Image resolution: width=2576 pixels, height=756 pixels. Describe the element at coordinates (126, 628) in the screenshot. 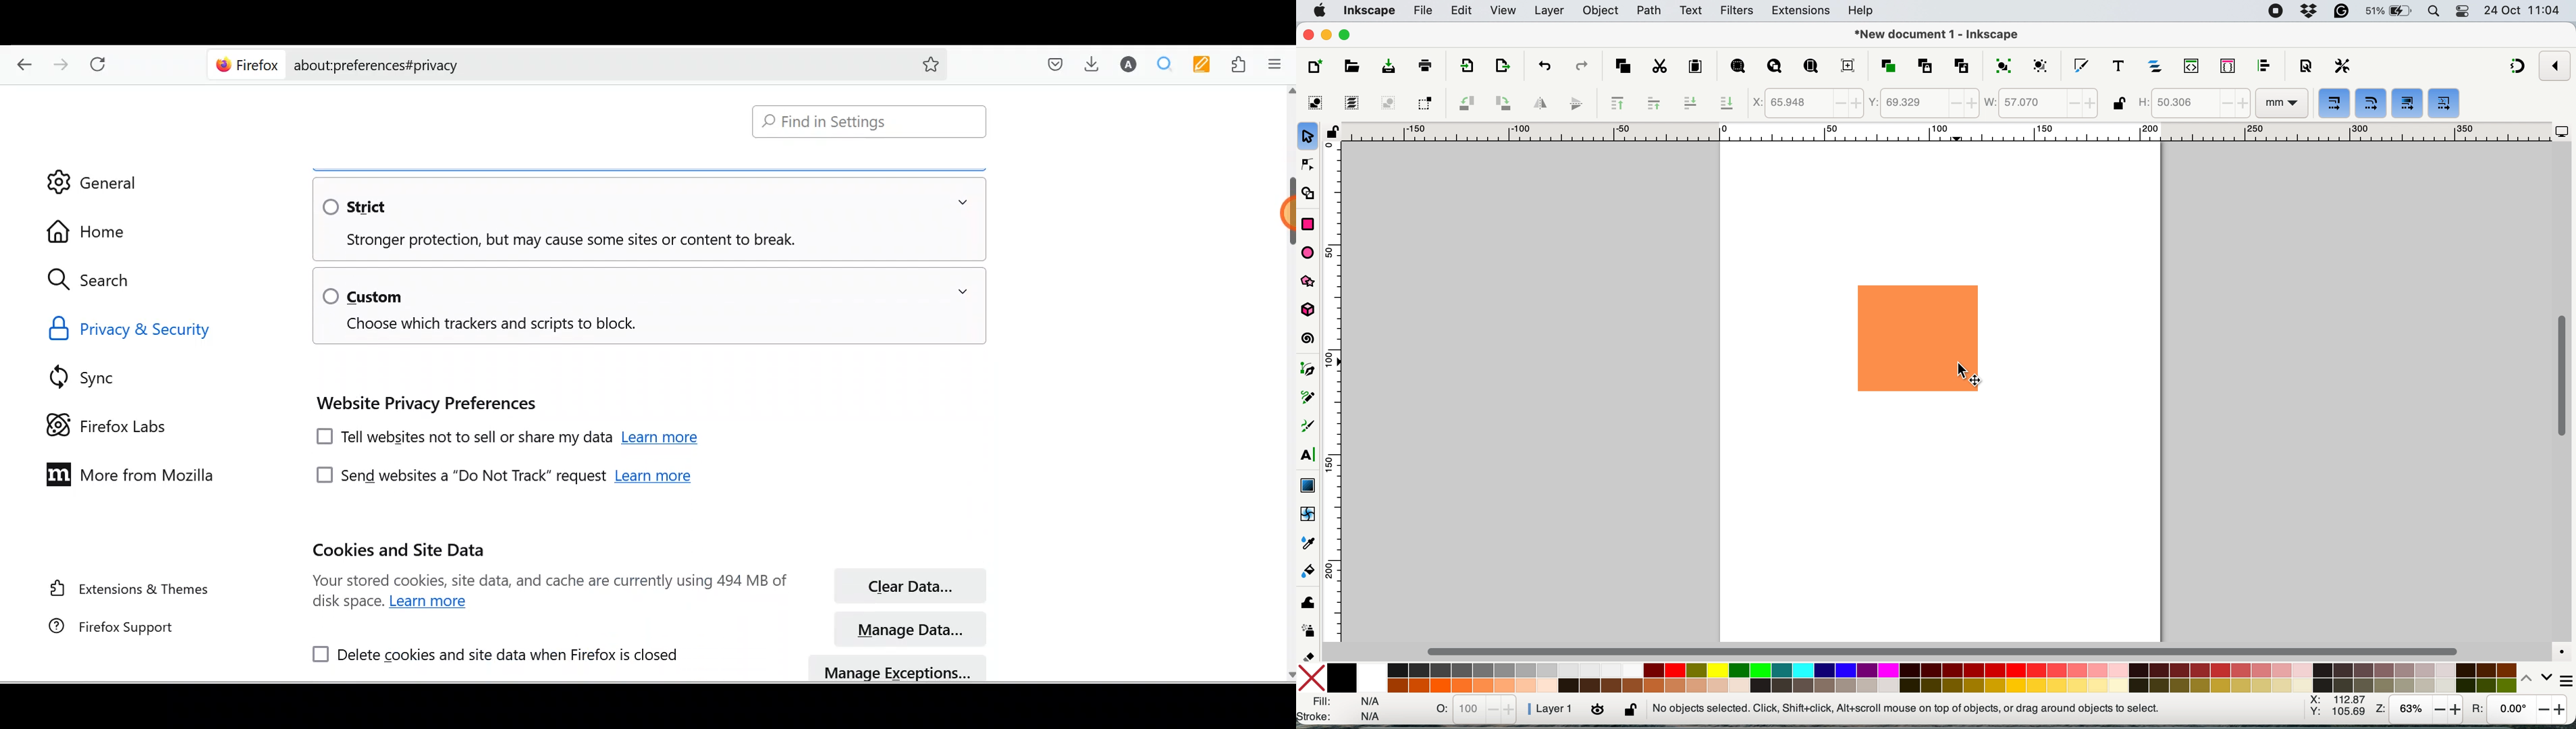

I see `Firefox support` at that location.